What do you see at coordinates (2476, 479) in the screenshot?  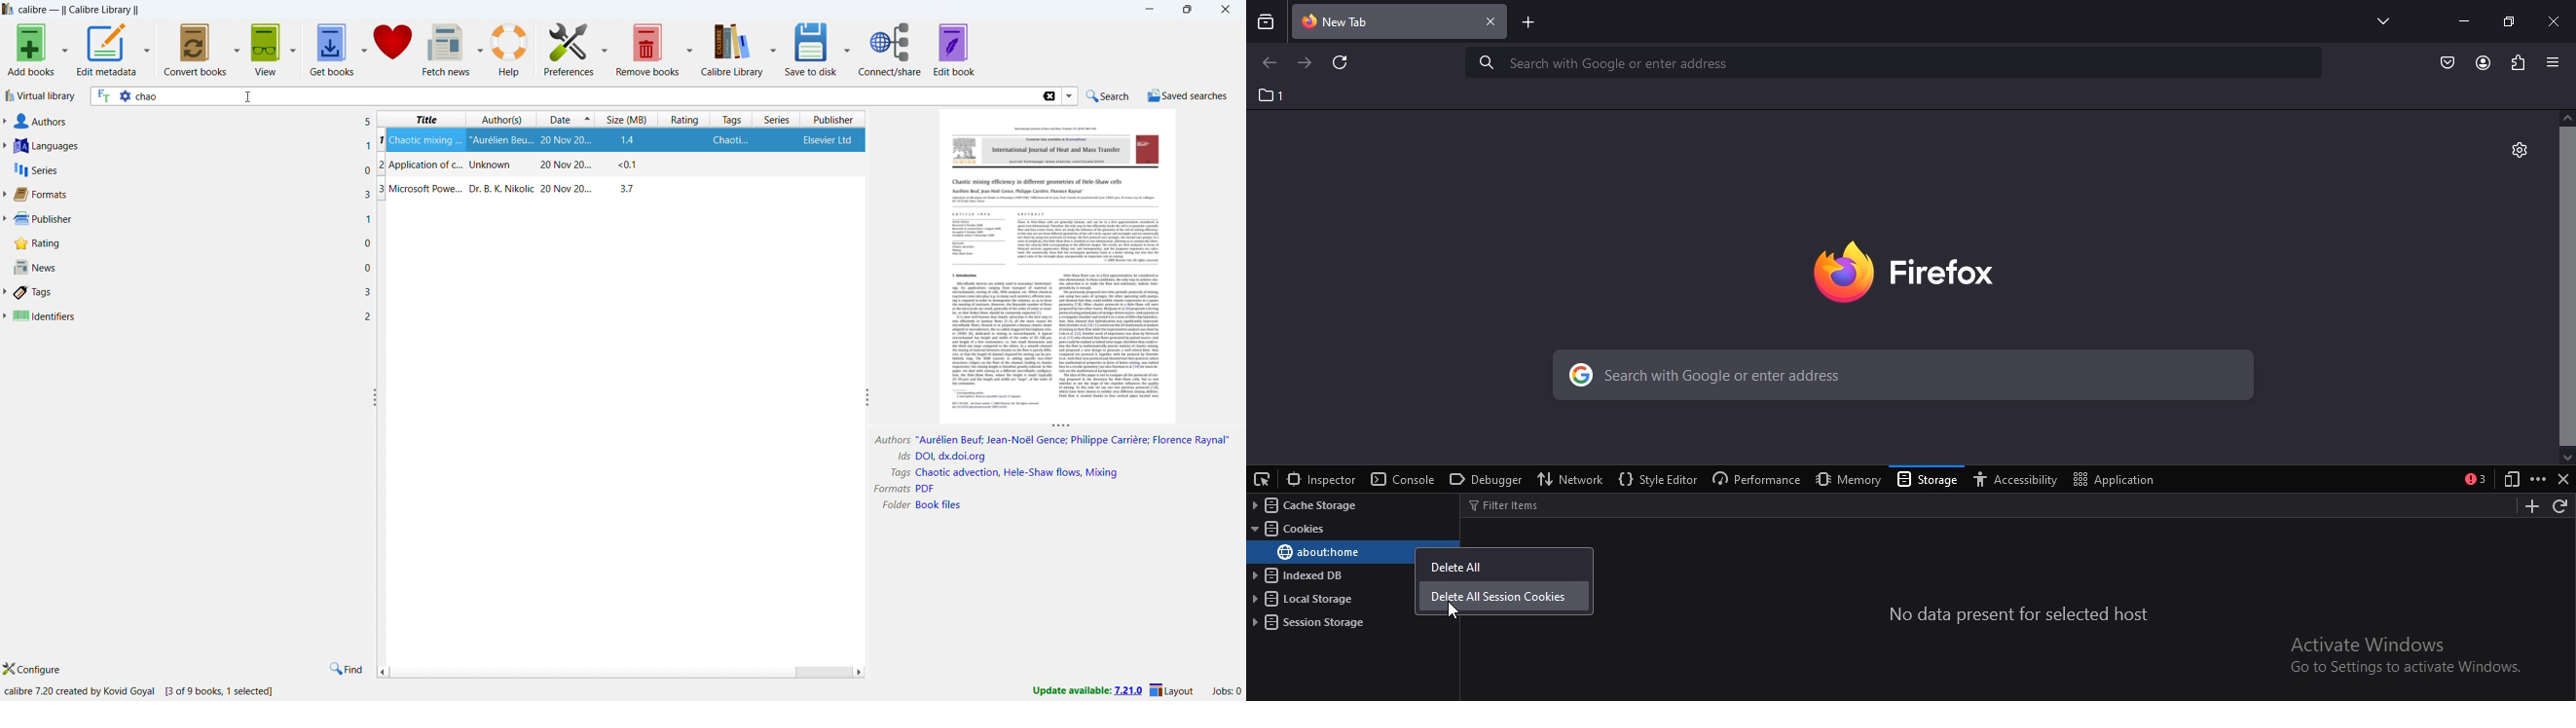 I see `show split console` at bounding box center [2476, 479].